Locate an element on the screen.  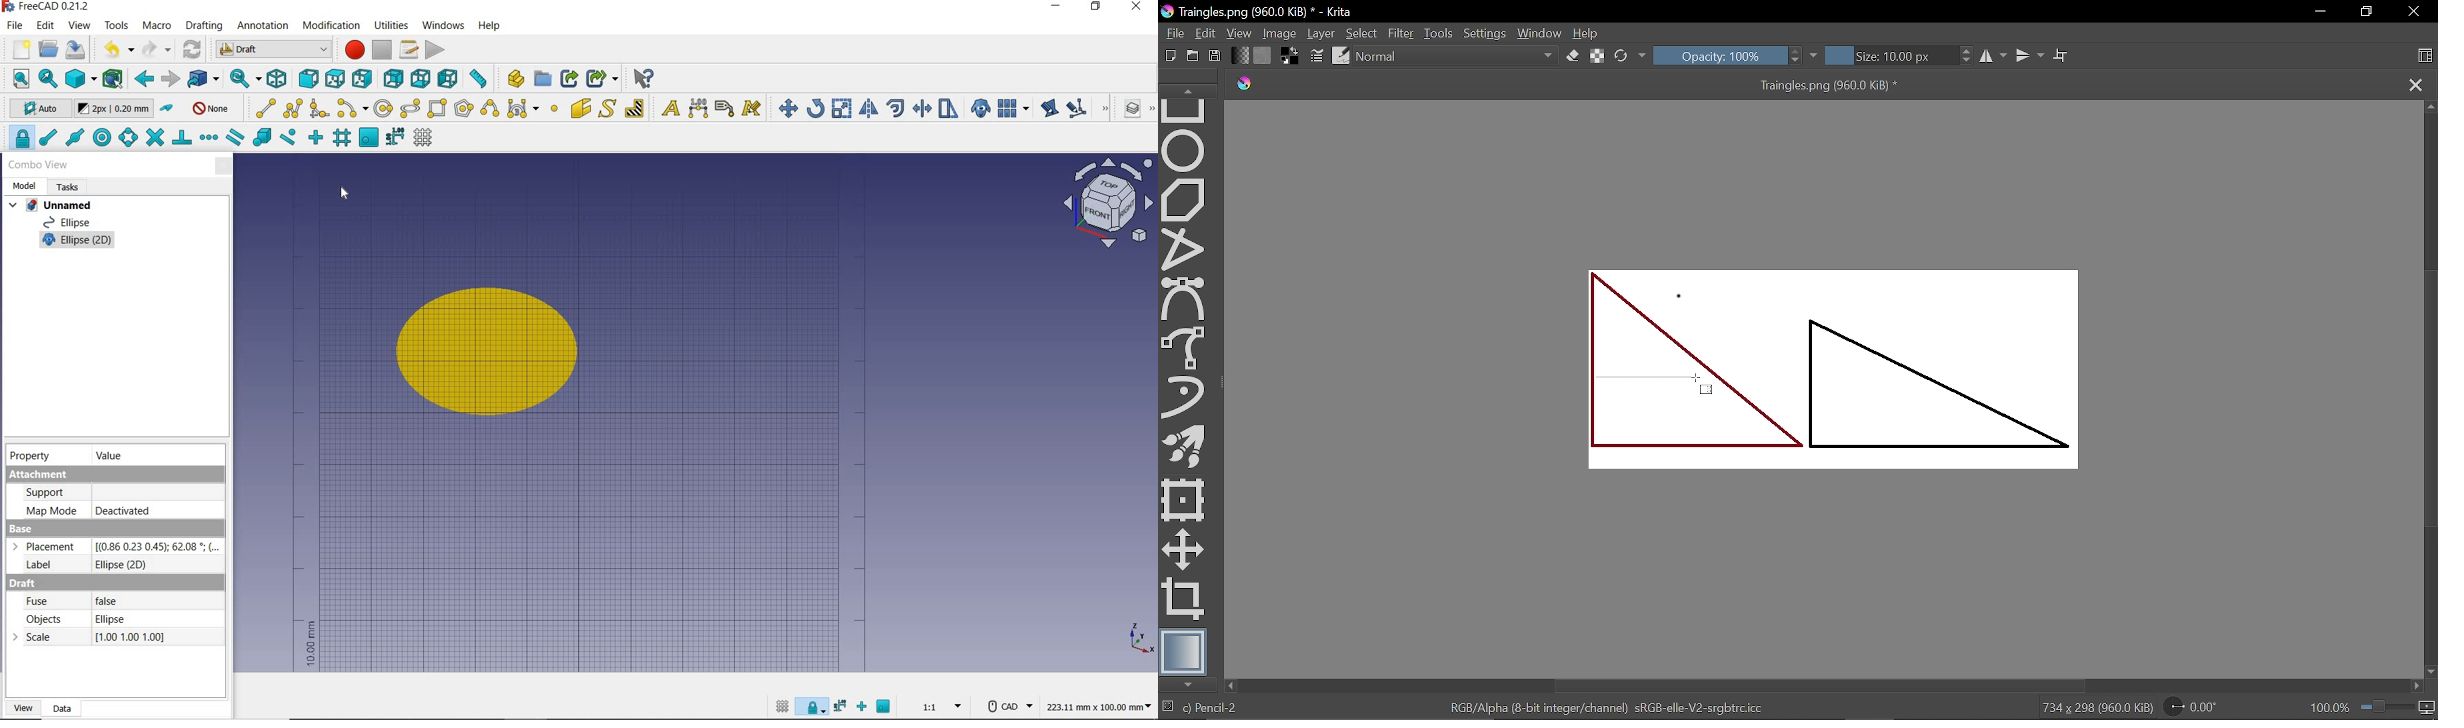
save is located at coordinates (77, 52).